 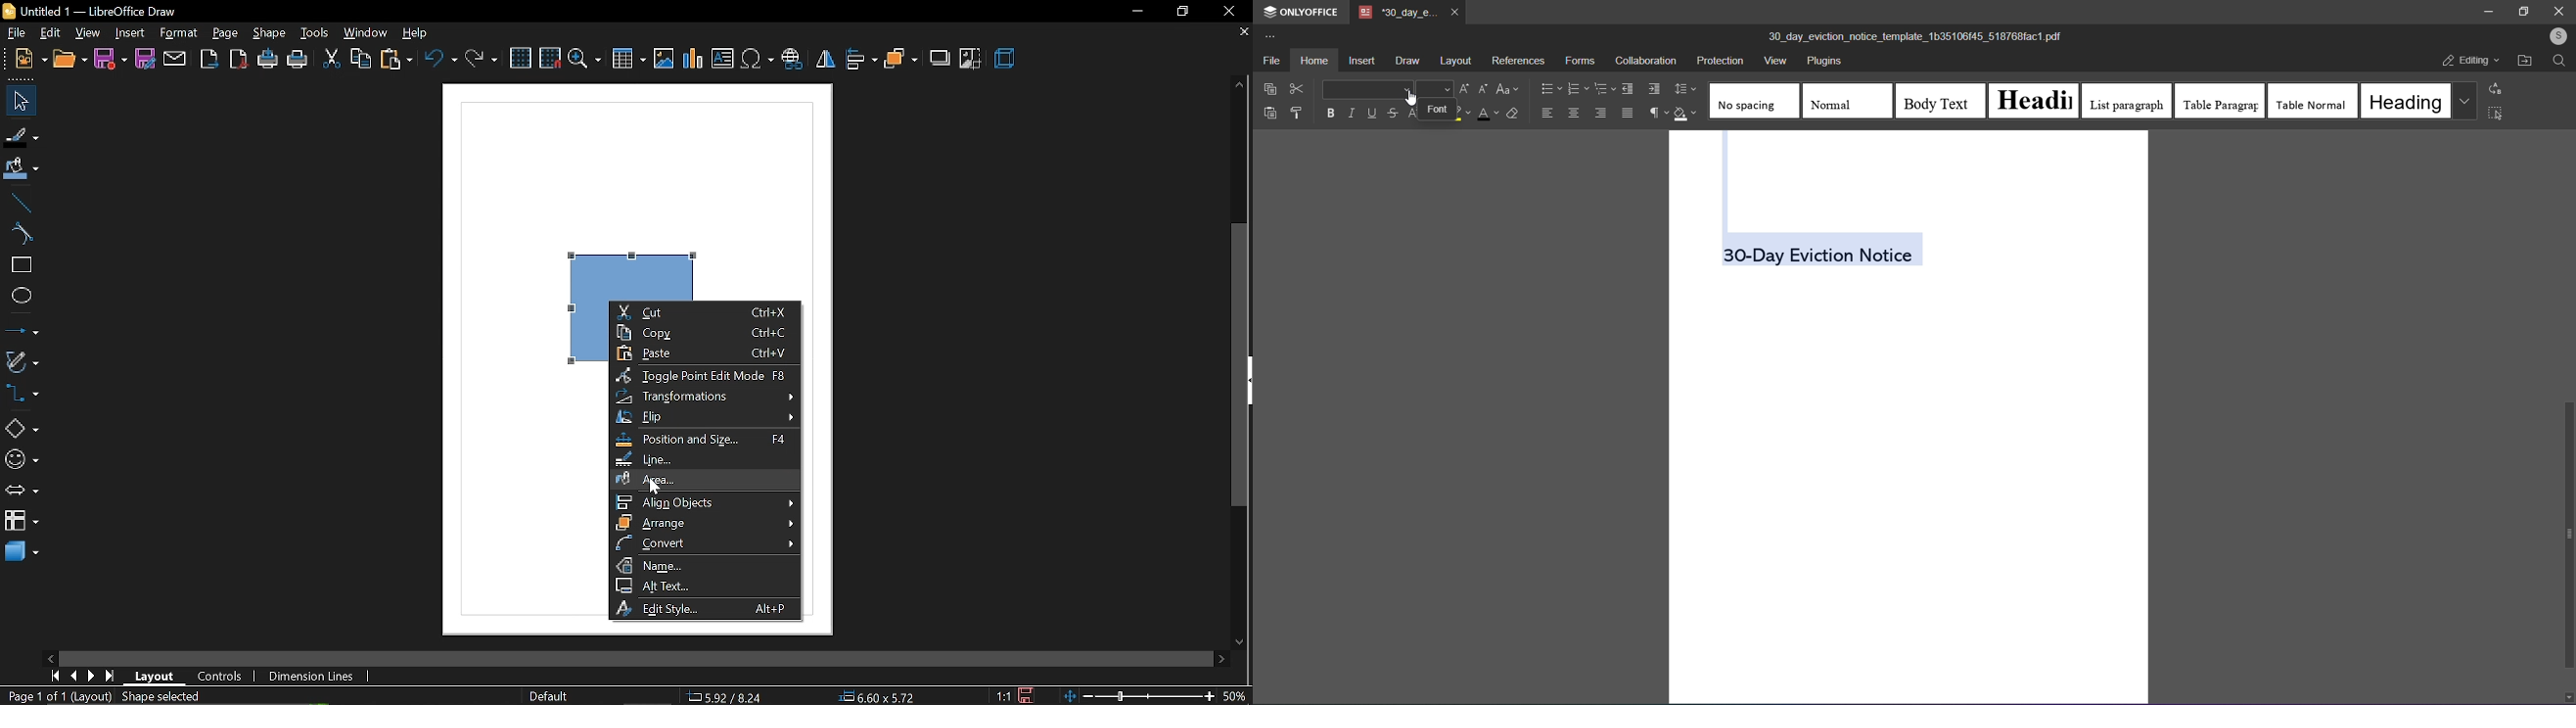 What do you see at coordinates (211, 59) in the screenshot?
I see `export` at bounding box center [211, 59].